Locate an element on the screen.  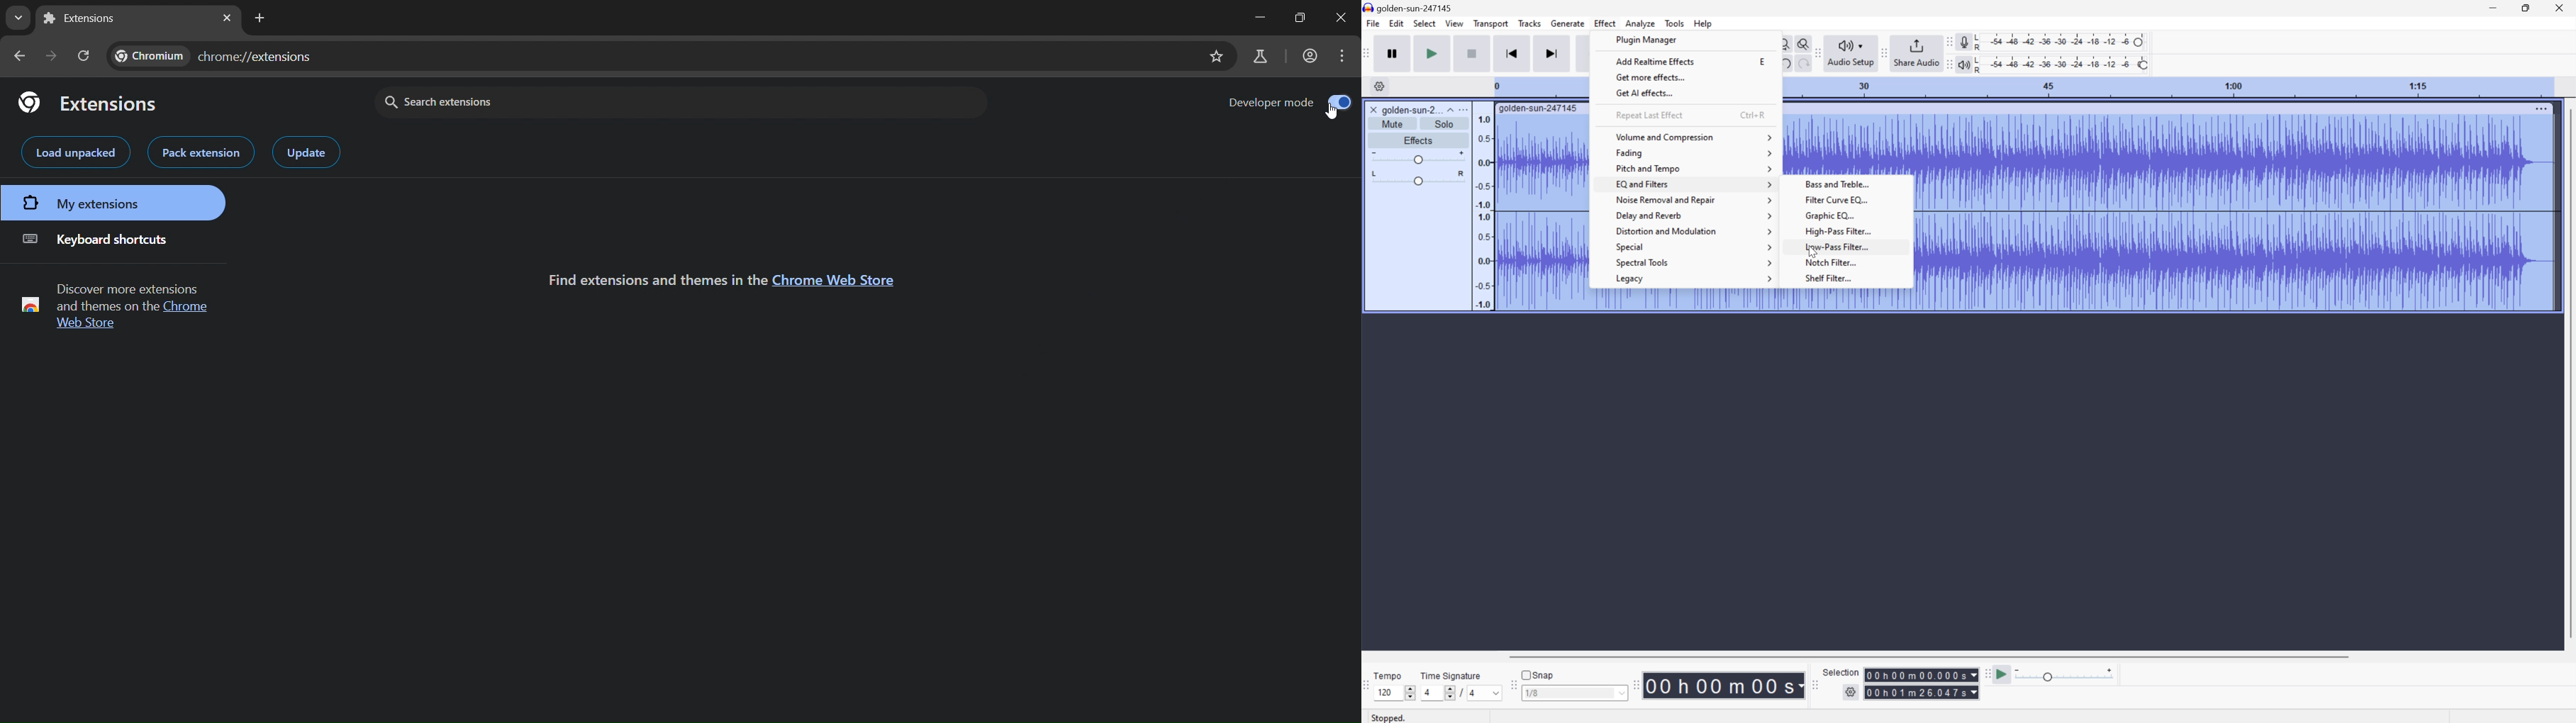
 is located at coordinates (1921, 675).